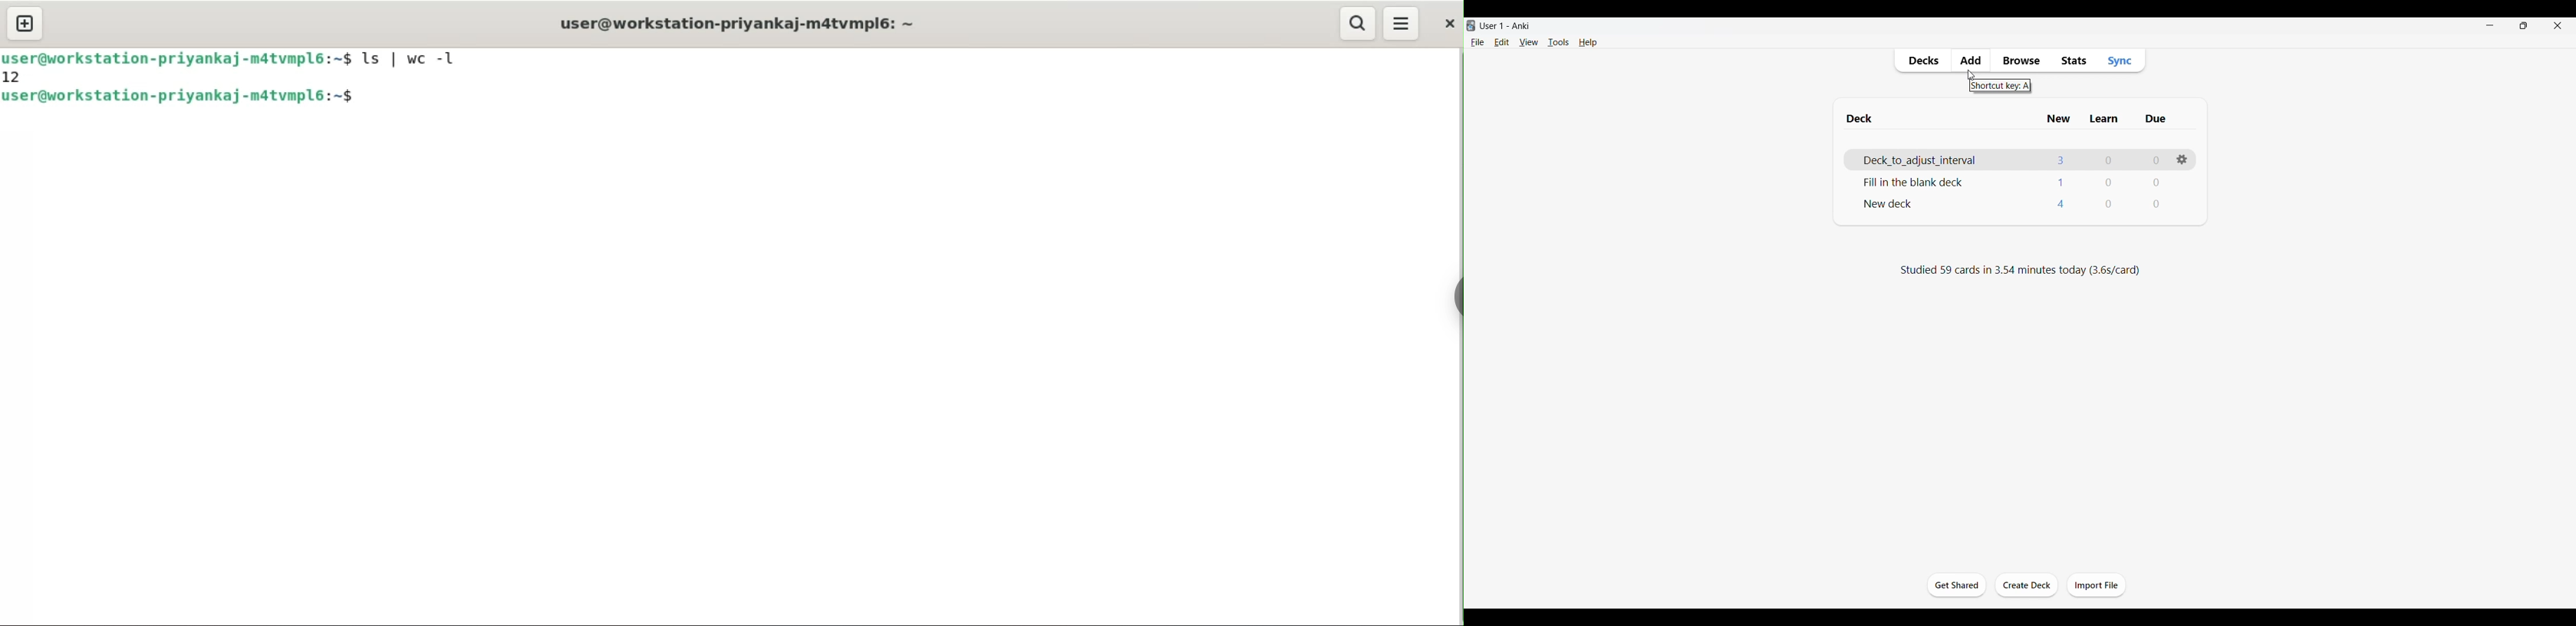 The height and width of the screenshot is (644, 2576). I want to click on Deck, so click(1890, 203).